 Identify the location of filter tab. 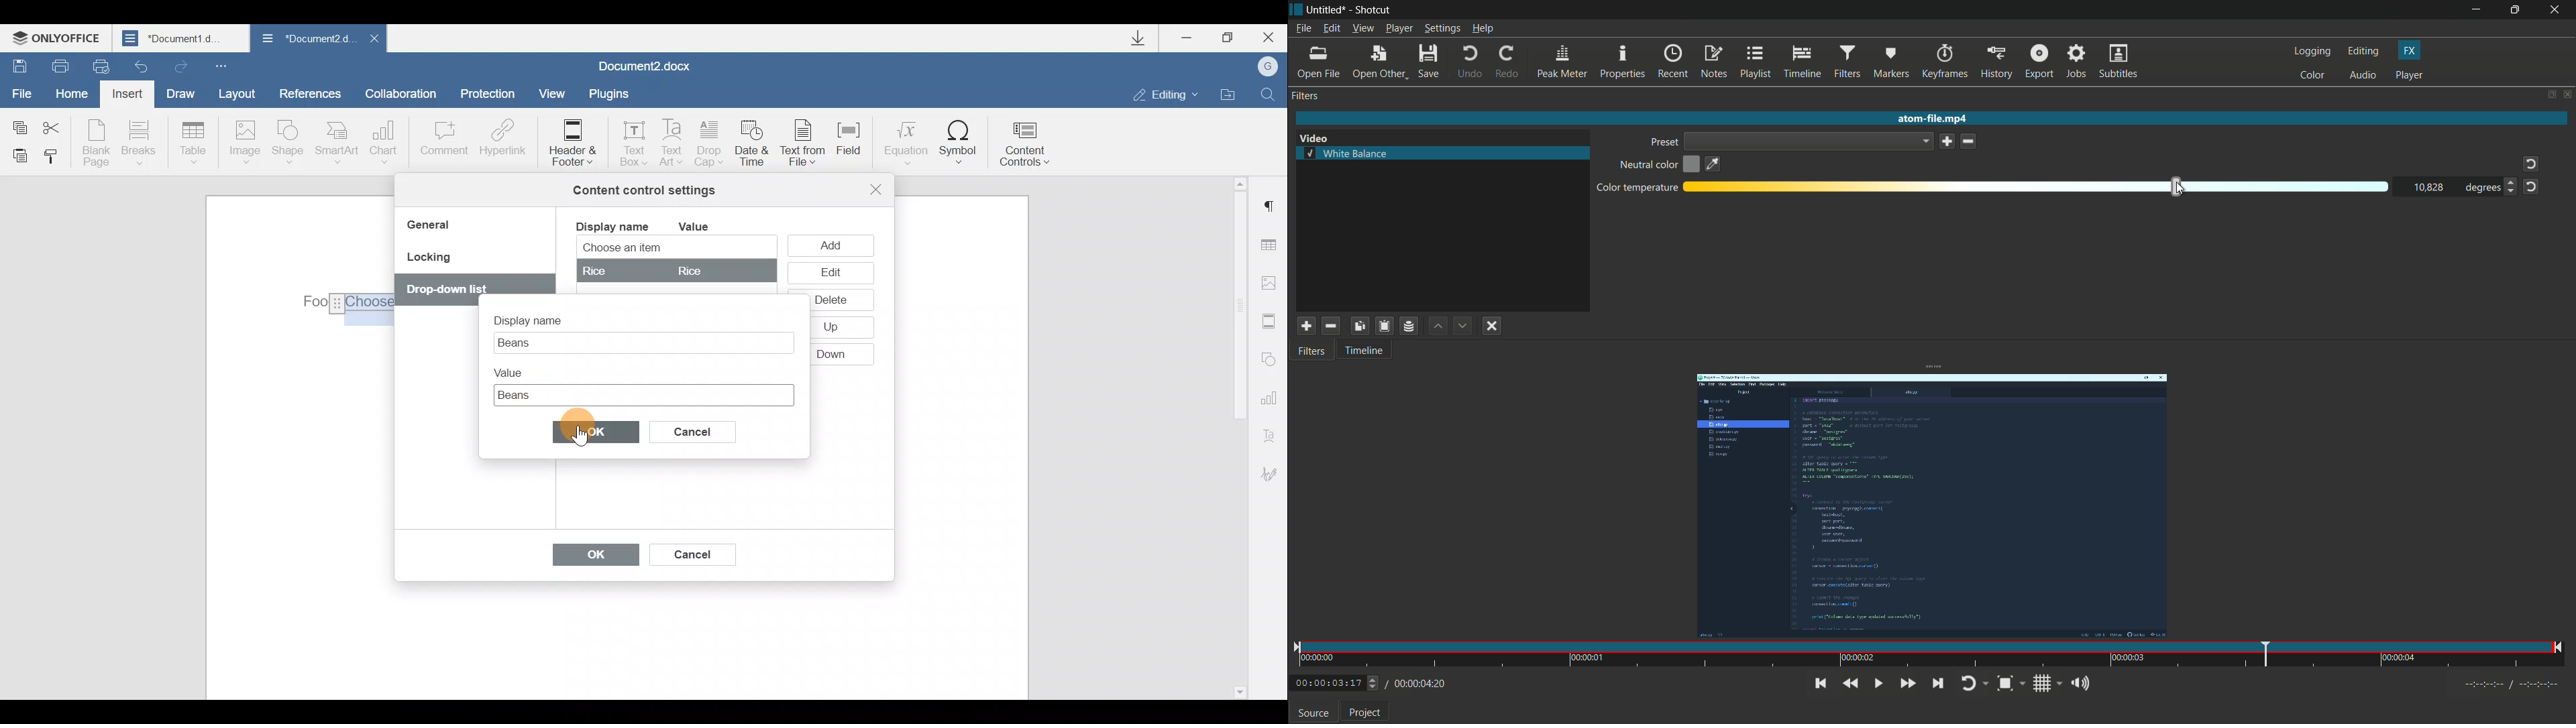
(1313, 352).